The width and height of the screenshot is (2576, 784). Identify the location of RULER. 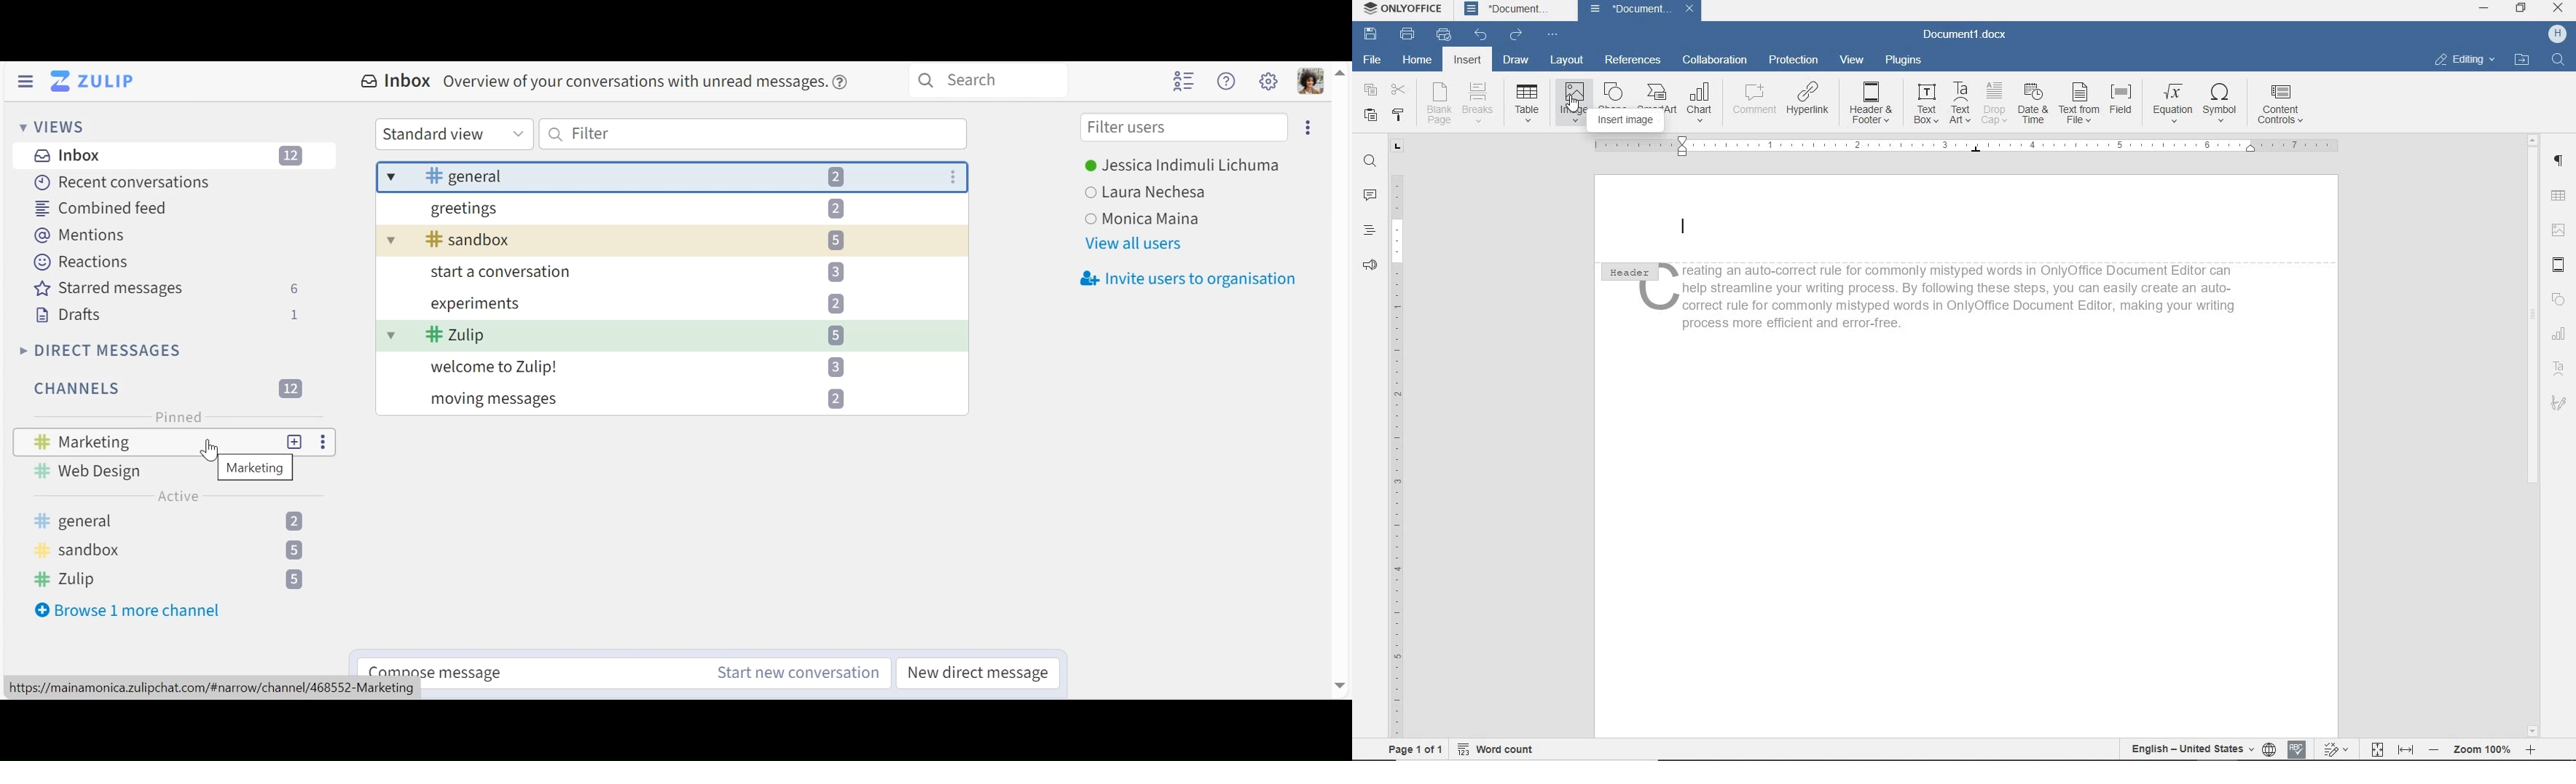
(1968, 149).